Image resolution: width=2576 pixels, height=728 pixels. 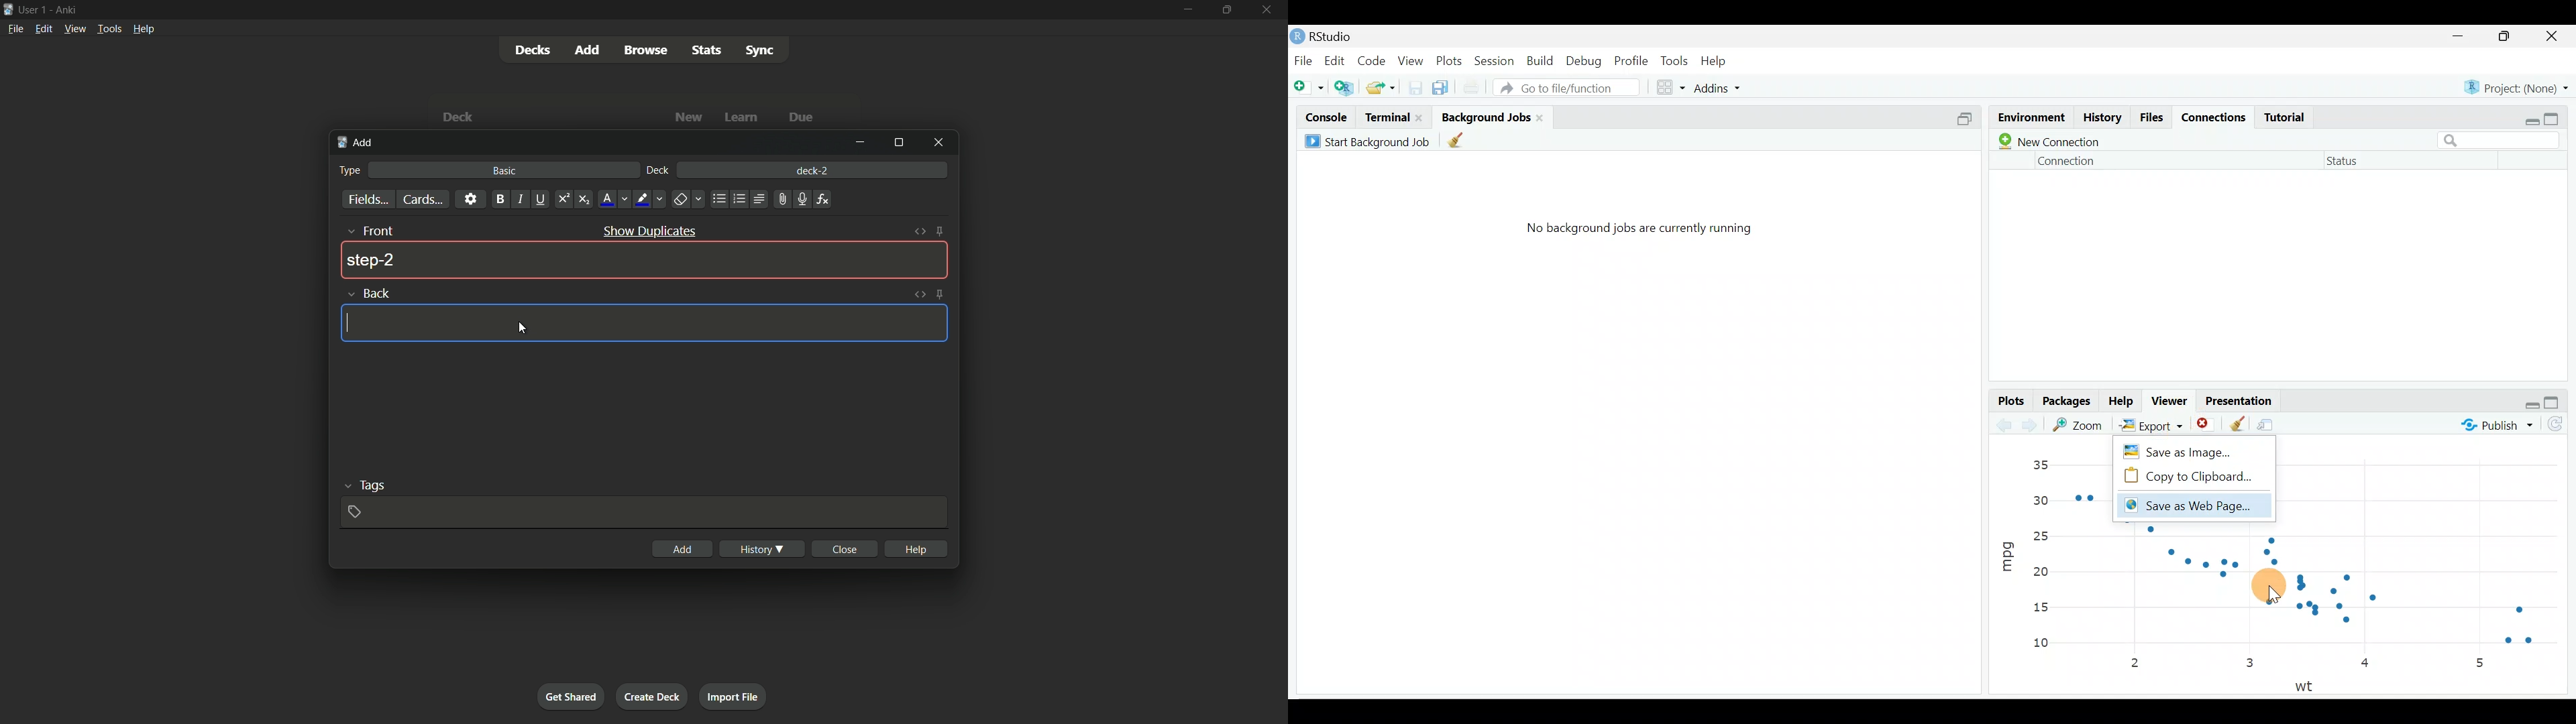 I want to click on 15, so click(x=2039, y=608).